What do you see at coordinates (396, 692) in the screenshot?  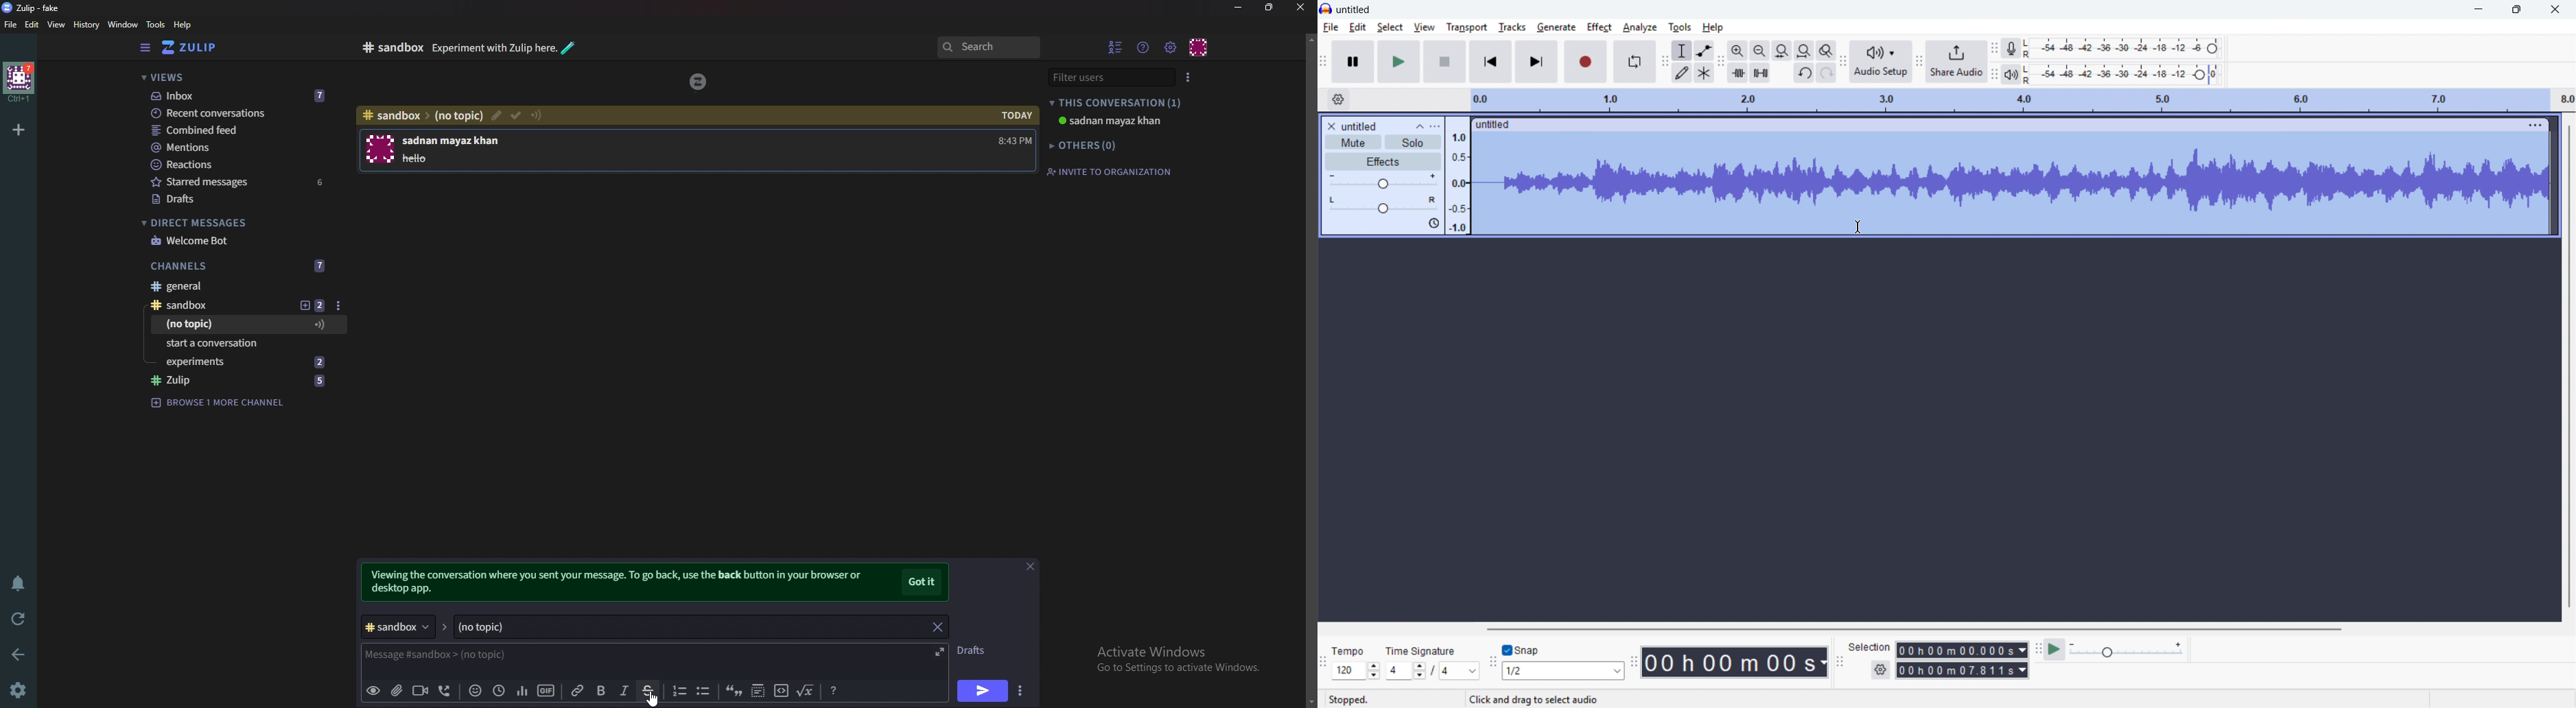 I see `add file` at bounding box center [396, 692].